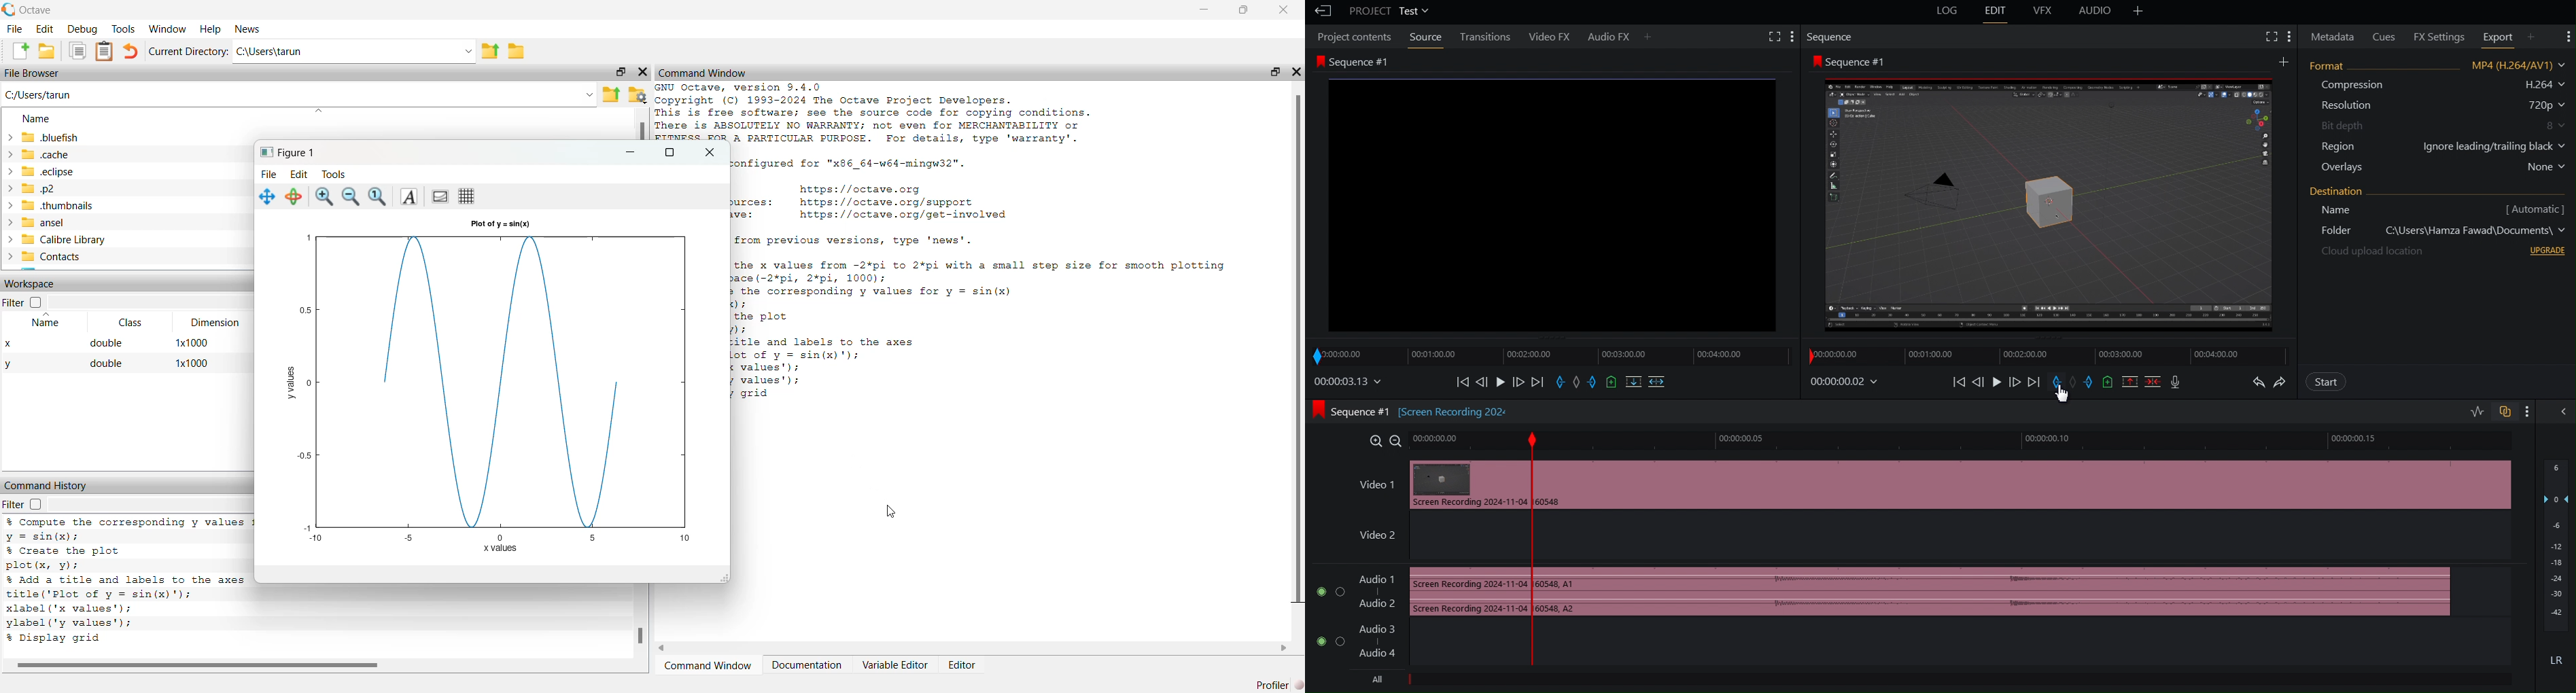 The width and height of the screenshot is (2576, 700). What do you see at coordinates (1848, 381) in the screenshot?
I see `Timestamp` at bounding box center [1848, 381].